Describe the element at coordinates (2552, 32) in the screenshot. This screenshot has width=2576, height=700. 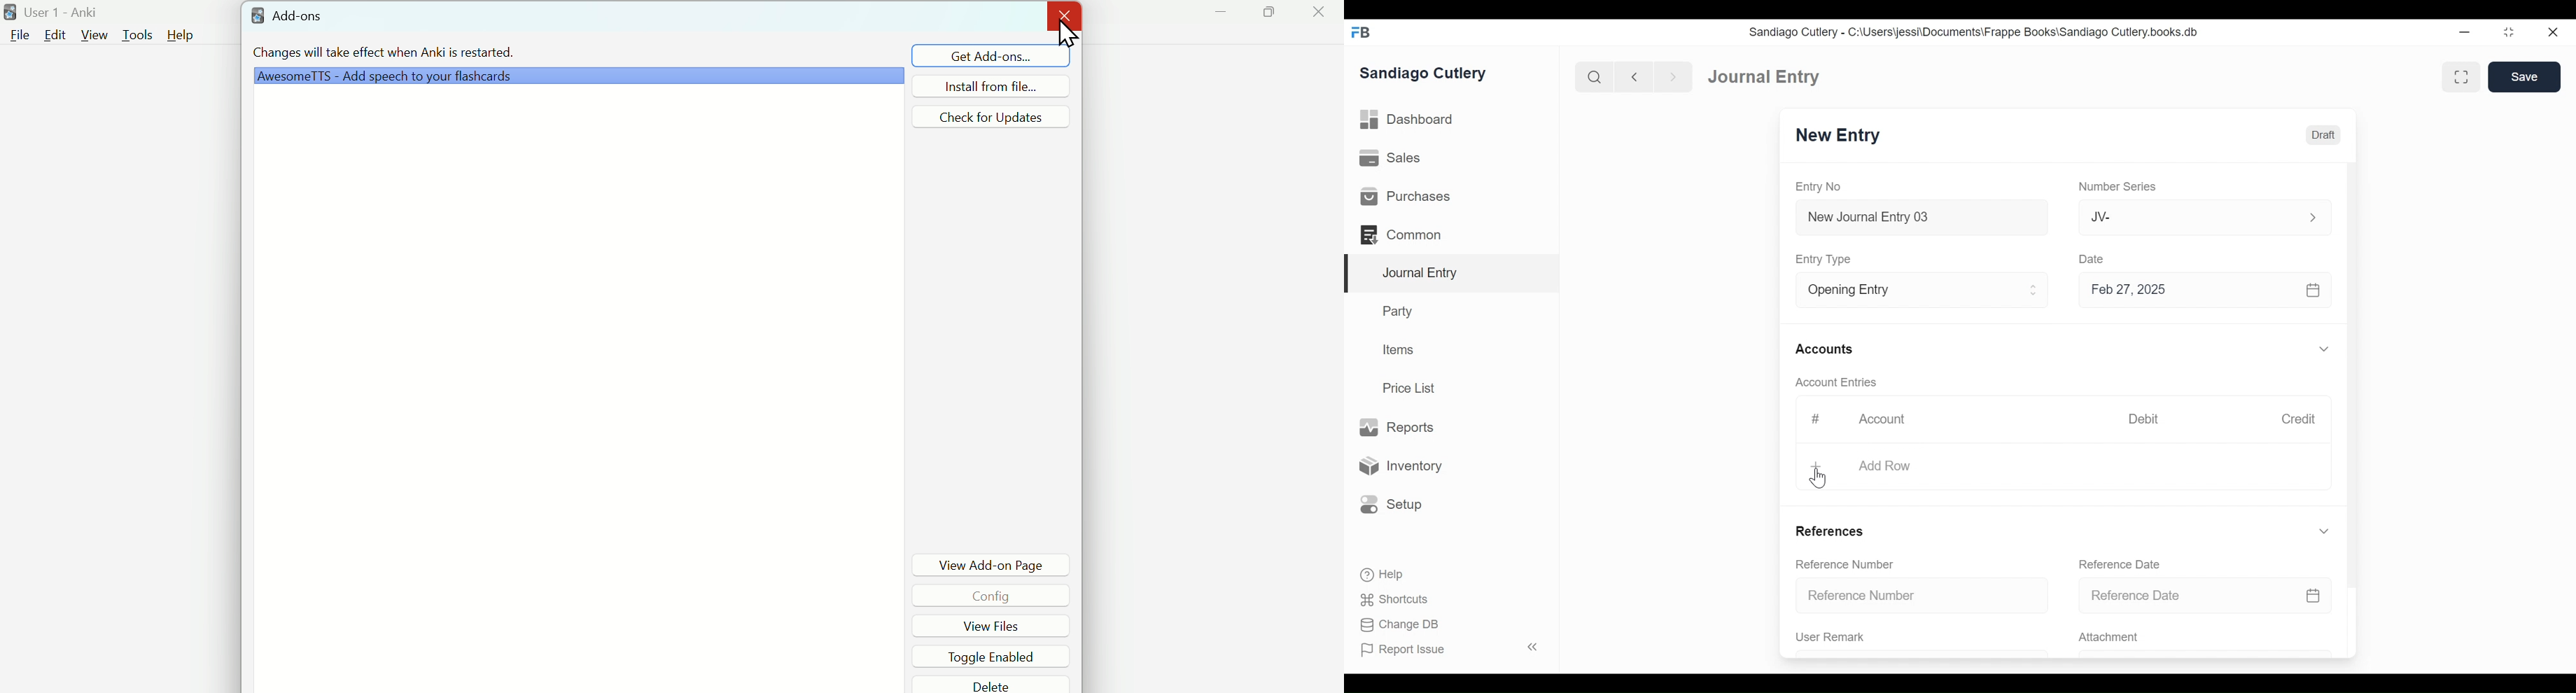
I see `Close` at that location.